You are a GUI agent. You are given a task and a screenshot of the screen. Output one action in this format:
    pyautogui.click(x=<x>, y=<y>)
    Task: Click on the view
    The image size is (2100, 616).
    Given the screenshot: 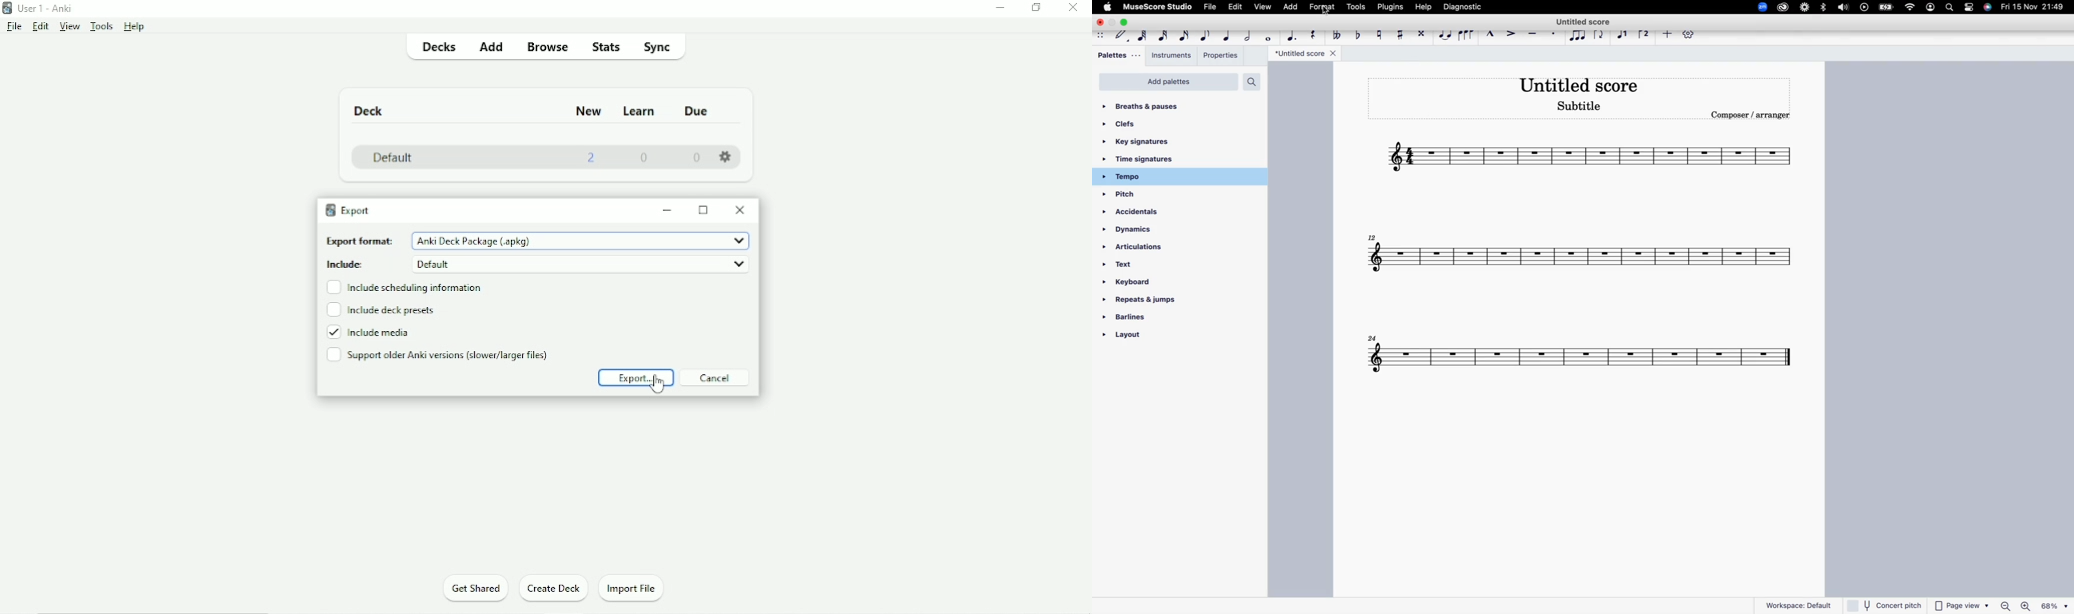 What is the action you would take?
    pyautogui.click(x=1262, y=6)
    